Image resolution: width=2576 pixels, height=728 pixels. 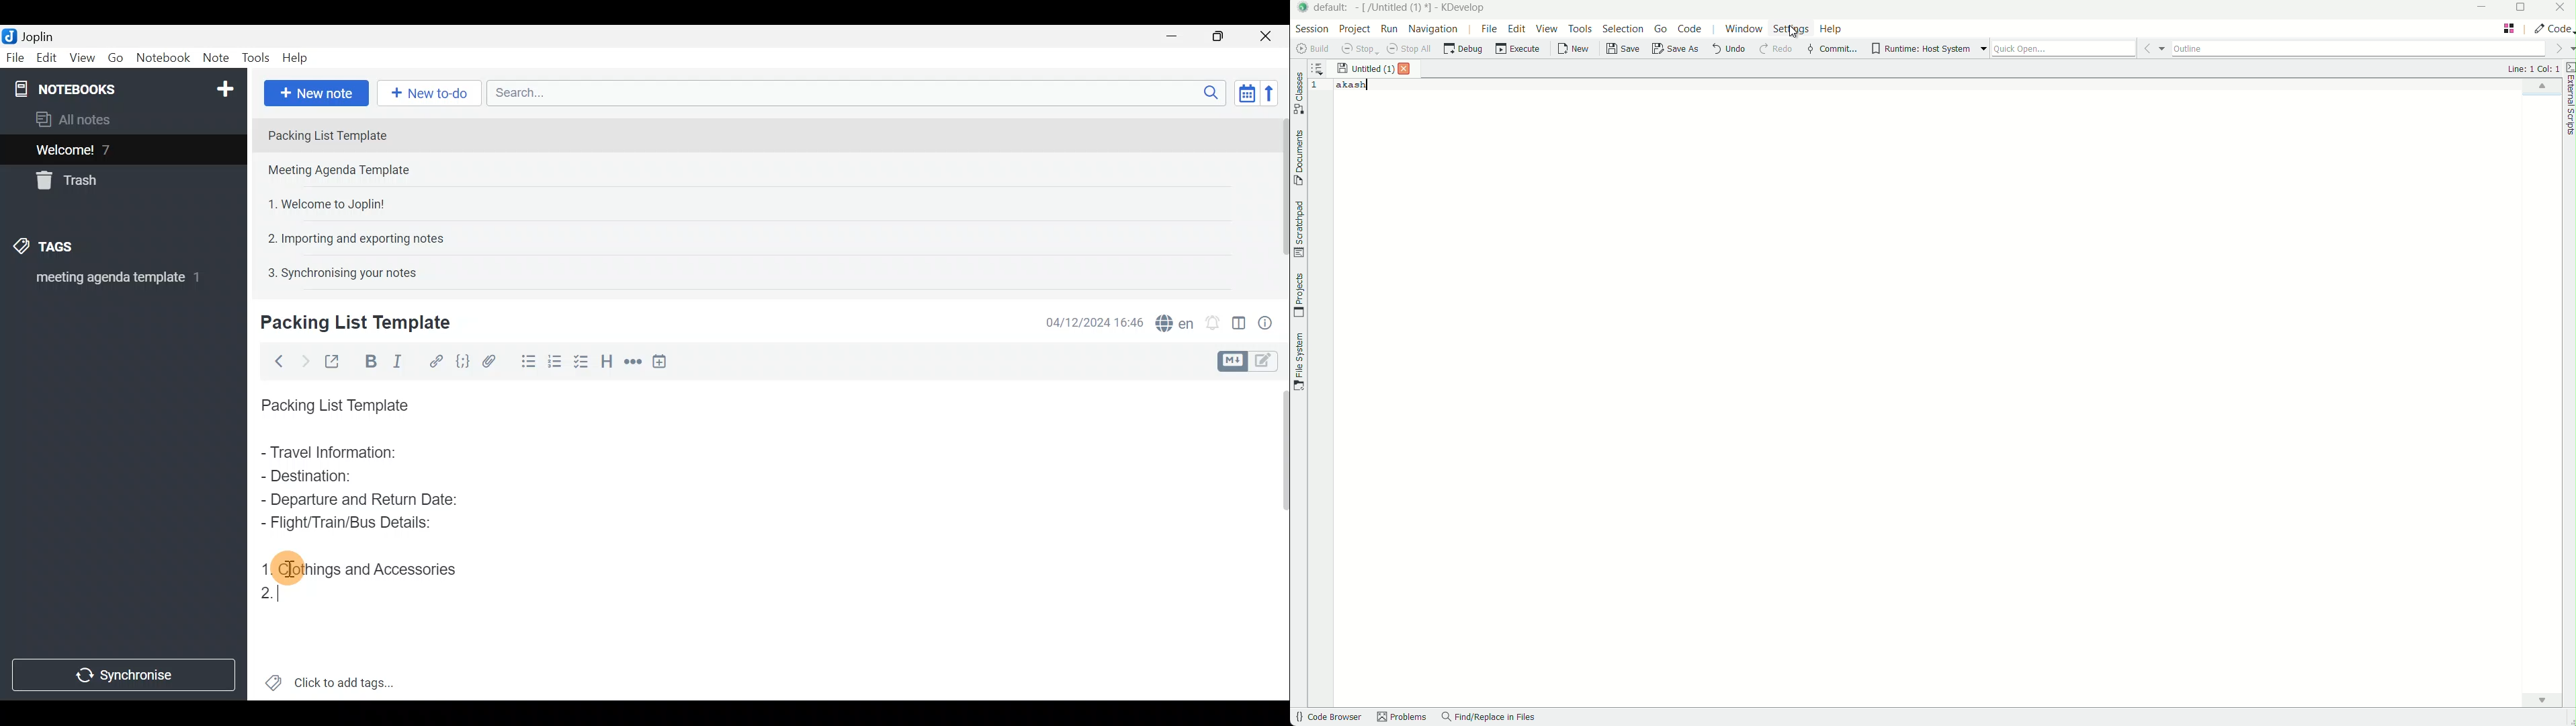 What do you see at coordinates (1242, 93) in the screenshot?
I see `Toggle sort order field` at bounding box center [1242, 93].